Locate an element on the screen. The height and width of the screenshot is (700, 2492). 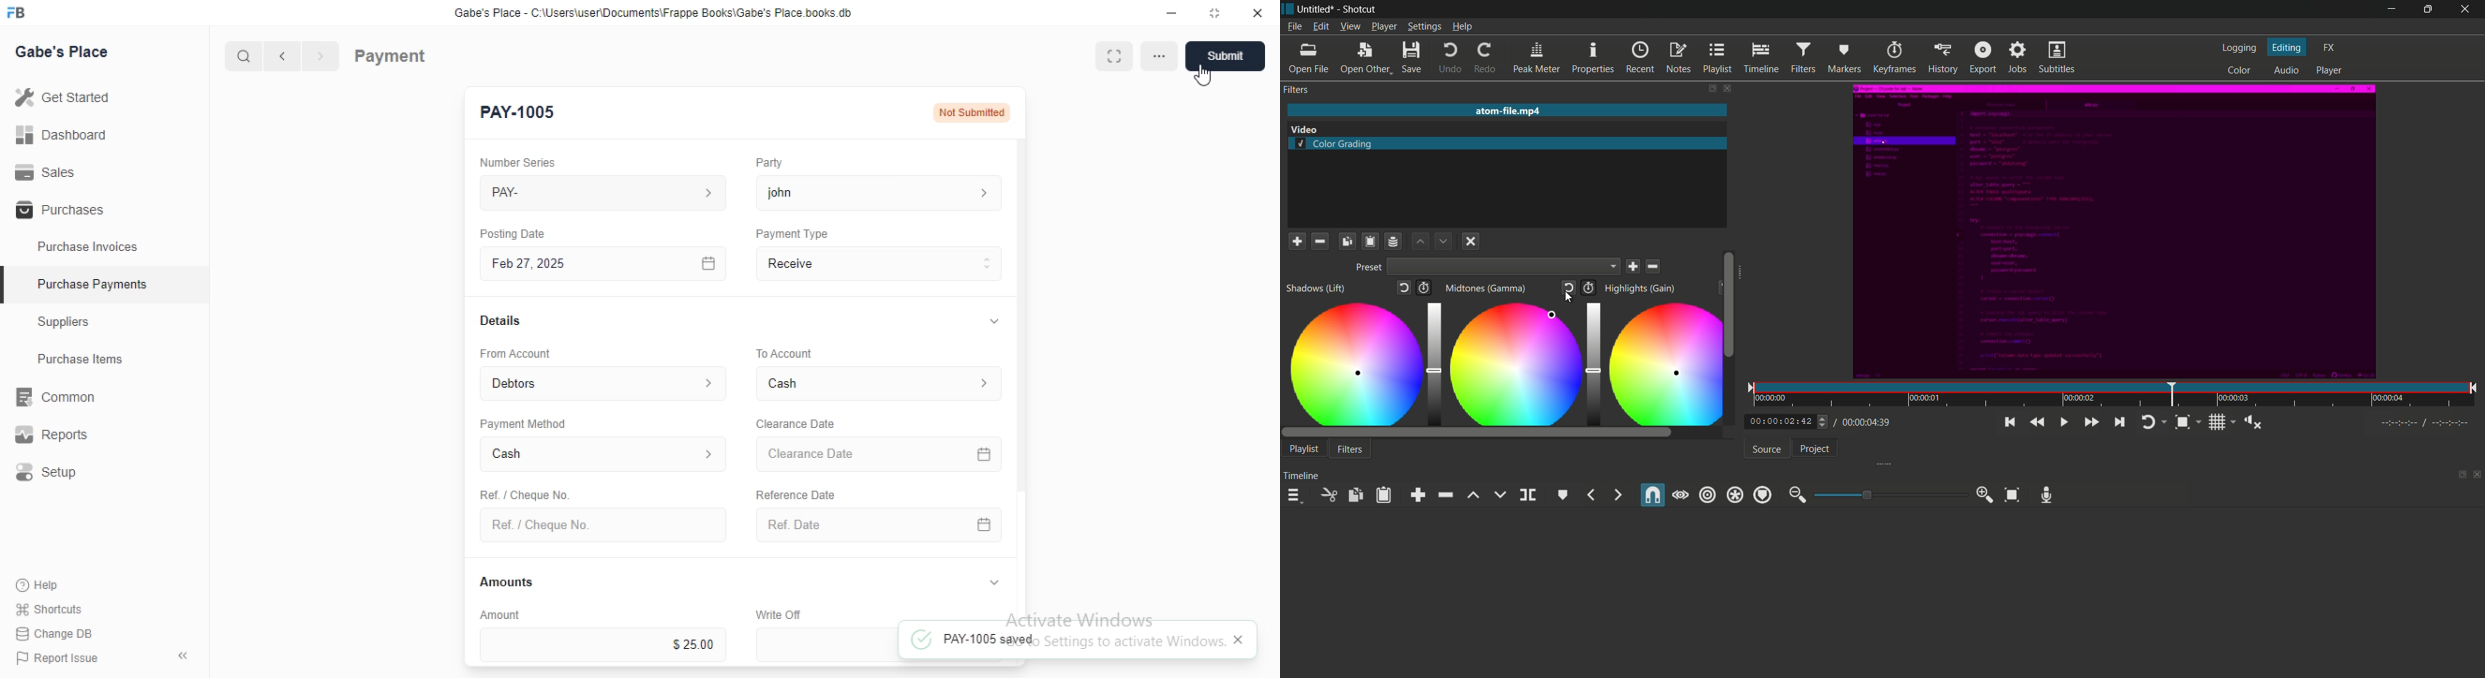
Number Series is located at coordinates (510, 162).